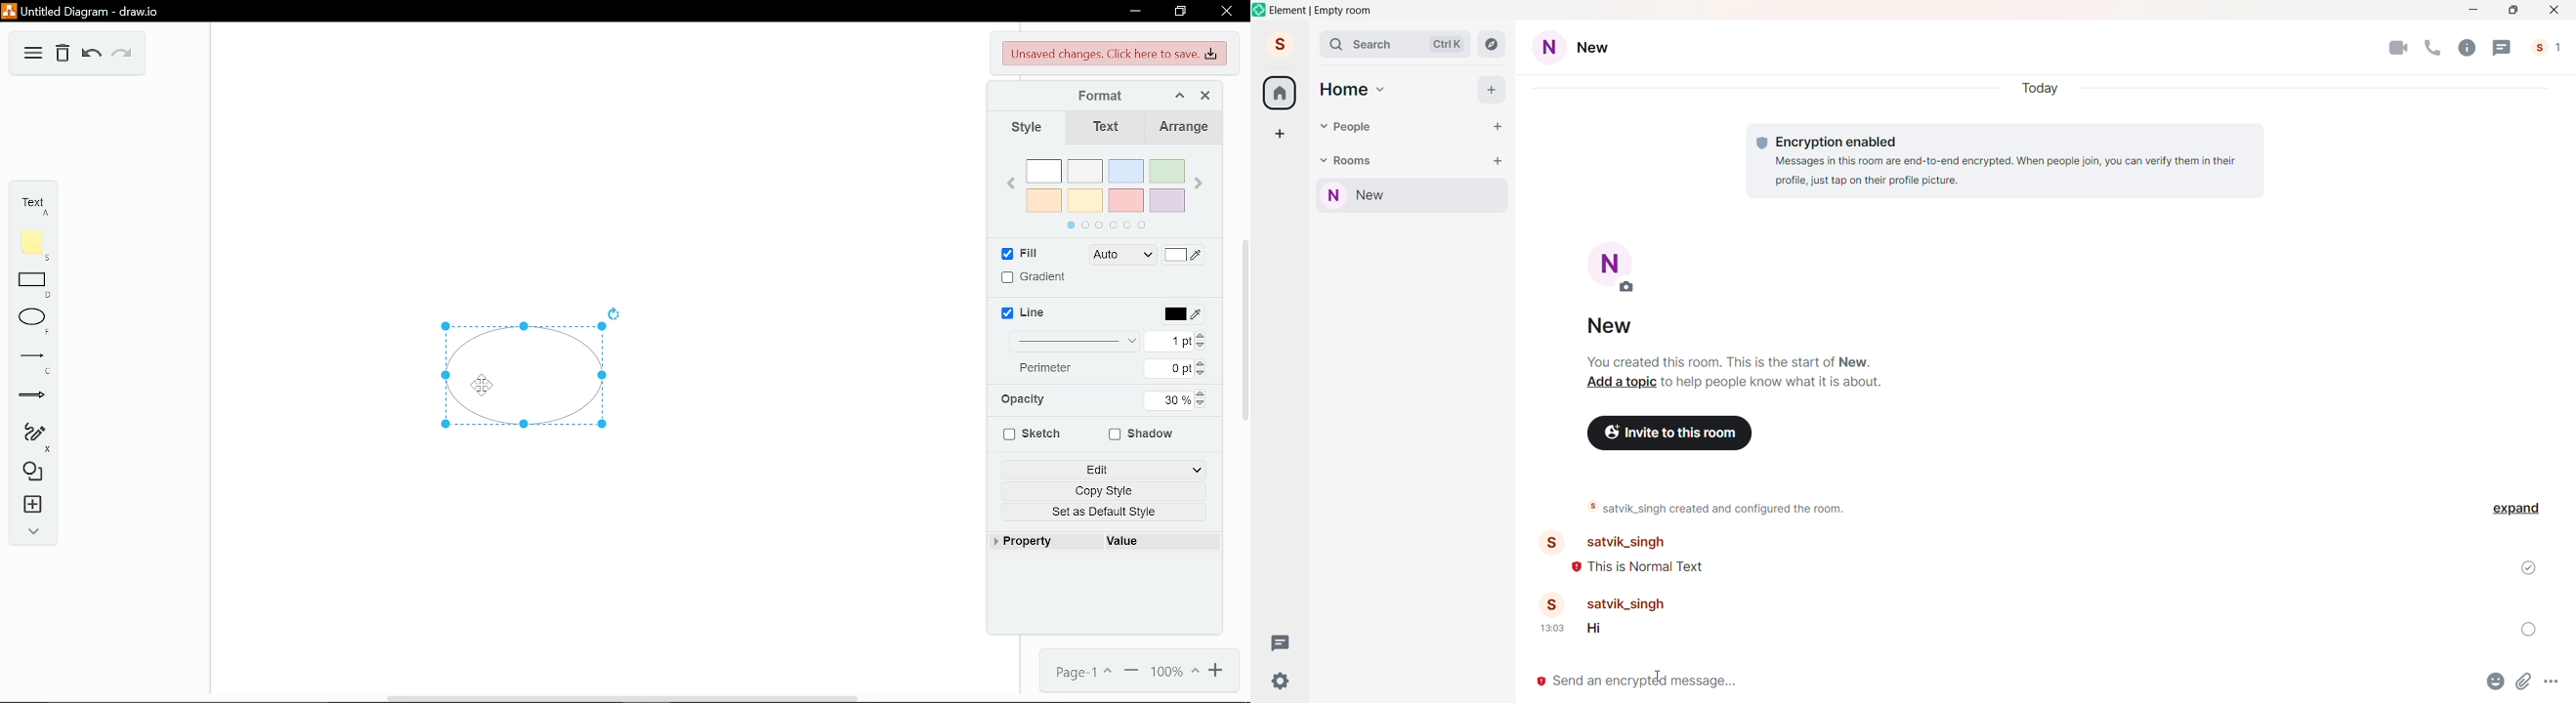 The height and width of the screenshot is (728, 2576). I want to click on Video Call, so click(2399, 49).